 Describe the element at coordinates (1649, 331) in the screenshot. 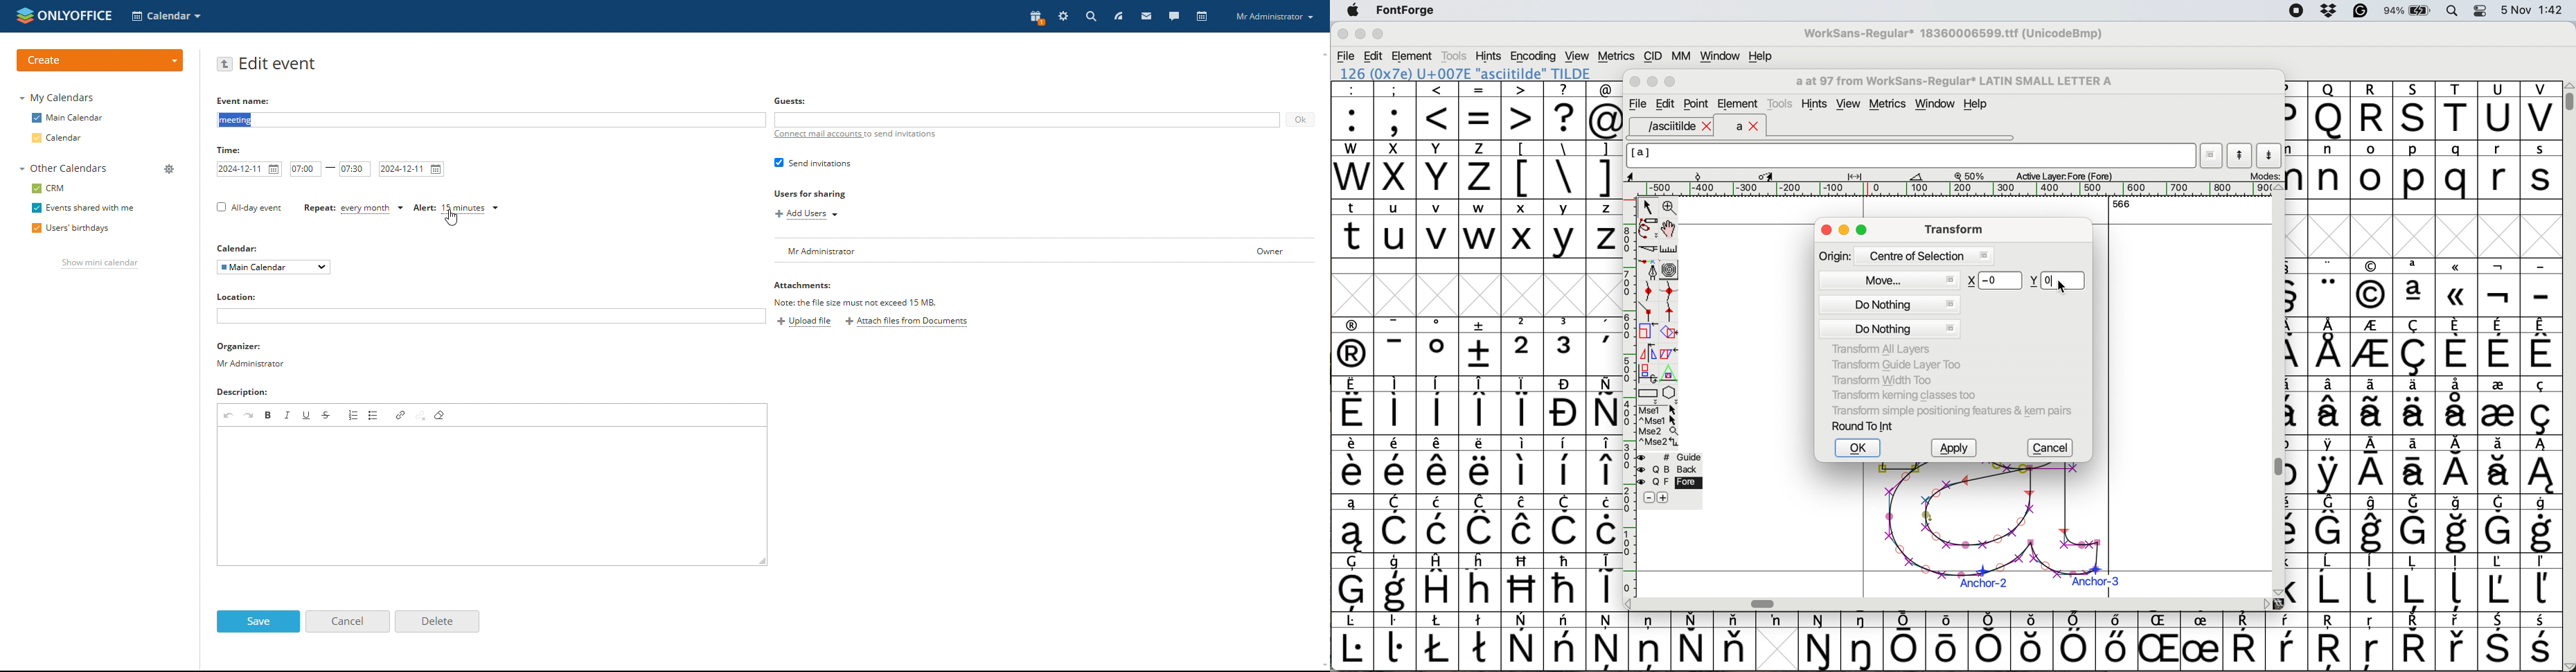

I see `scale selection` at that location.